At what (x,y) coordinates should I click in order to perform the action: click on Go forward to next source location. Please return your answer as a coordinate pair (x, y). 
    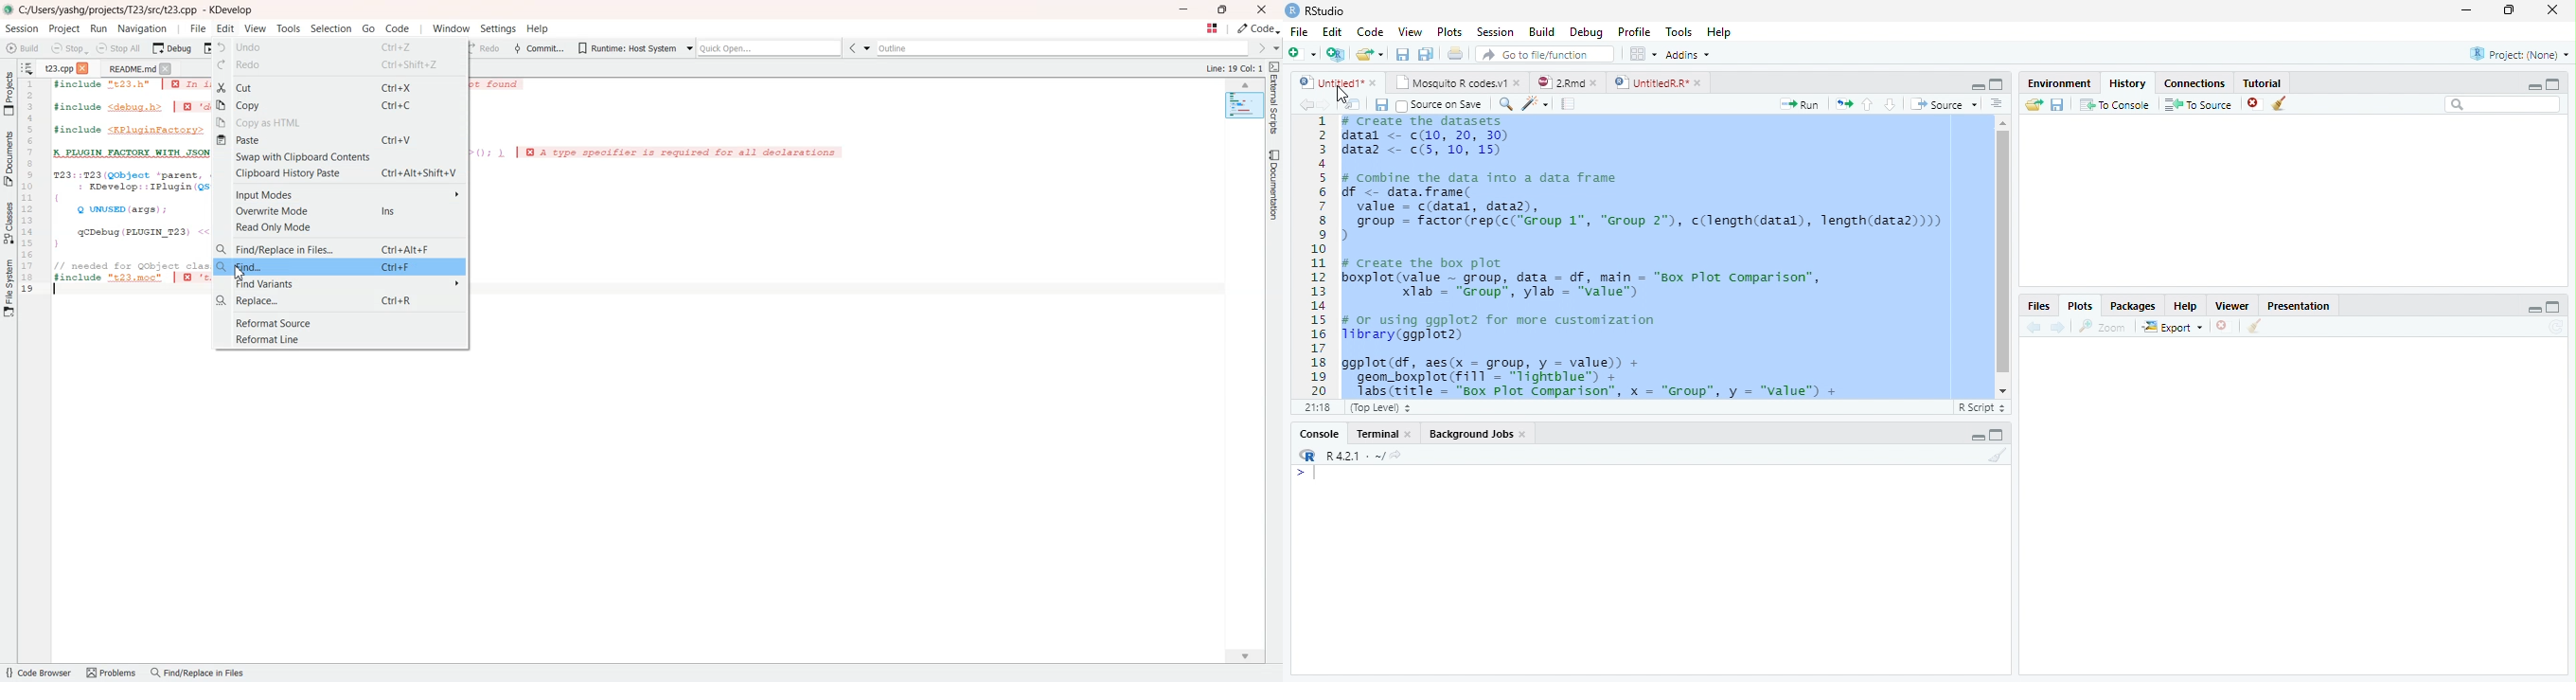
    Looking at the image, I should click on (1324, 105).